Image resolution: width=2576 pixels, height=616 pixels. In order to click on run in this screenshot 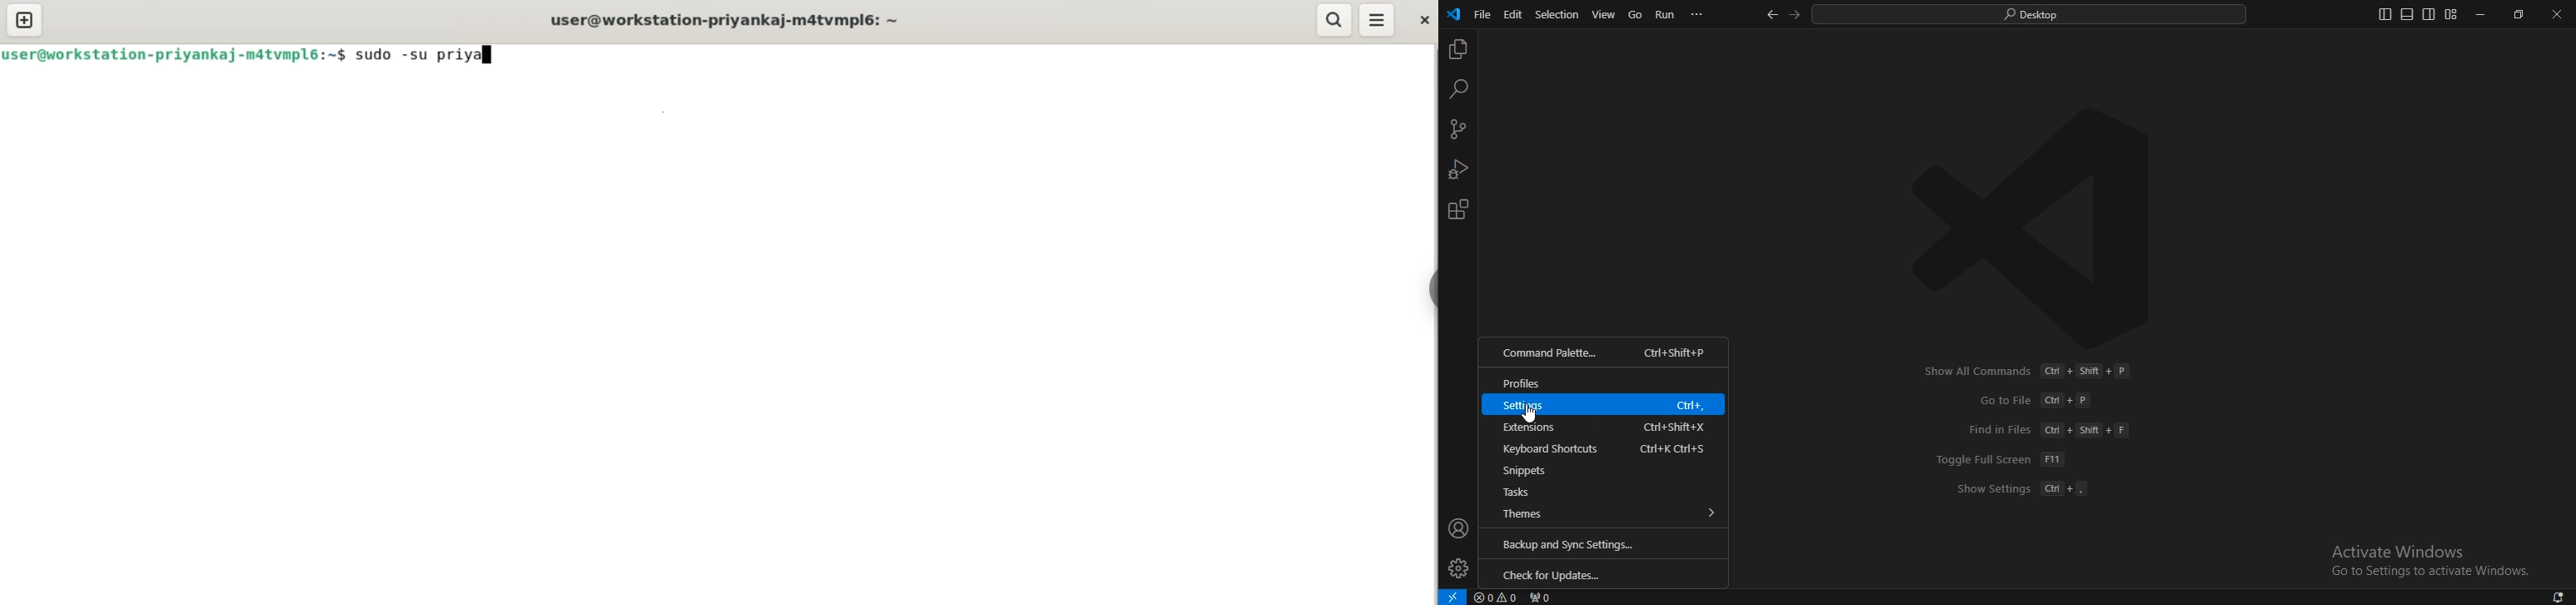, I will do `click(1664, 15)`.